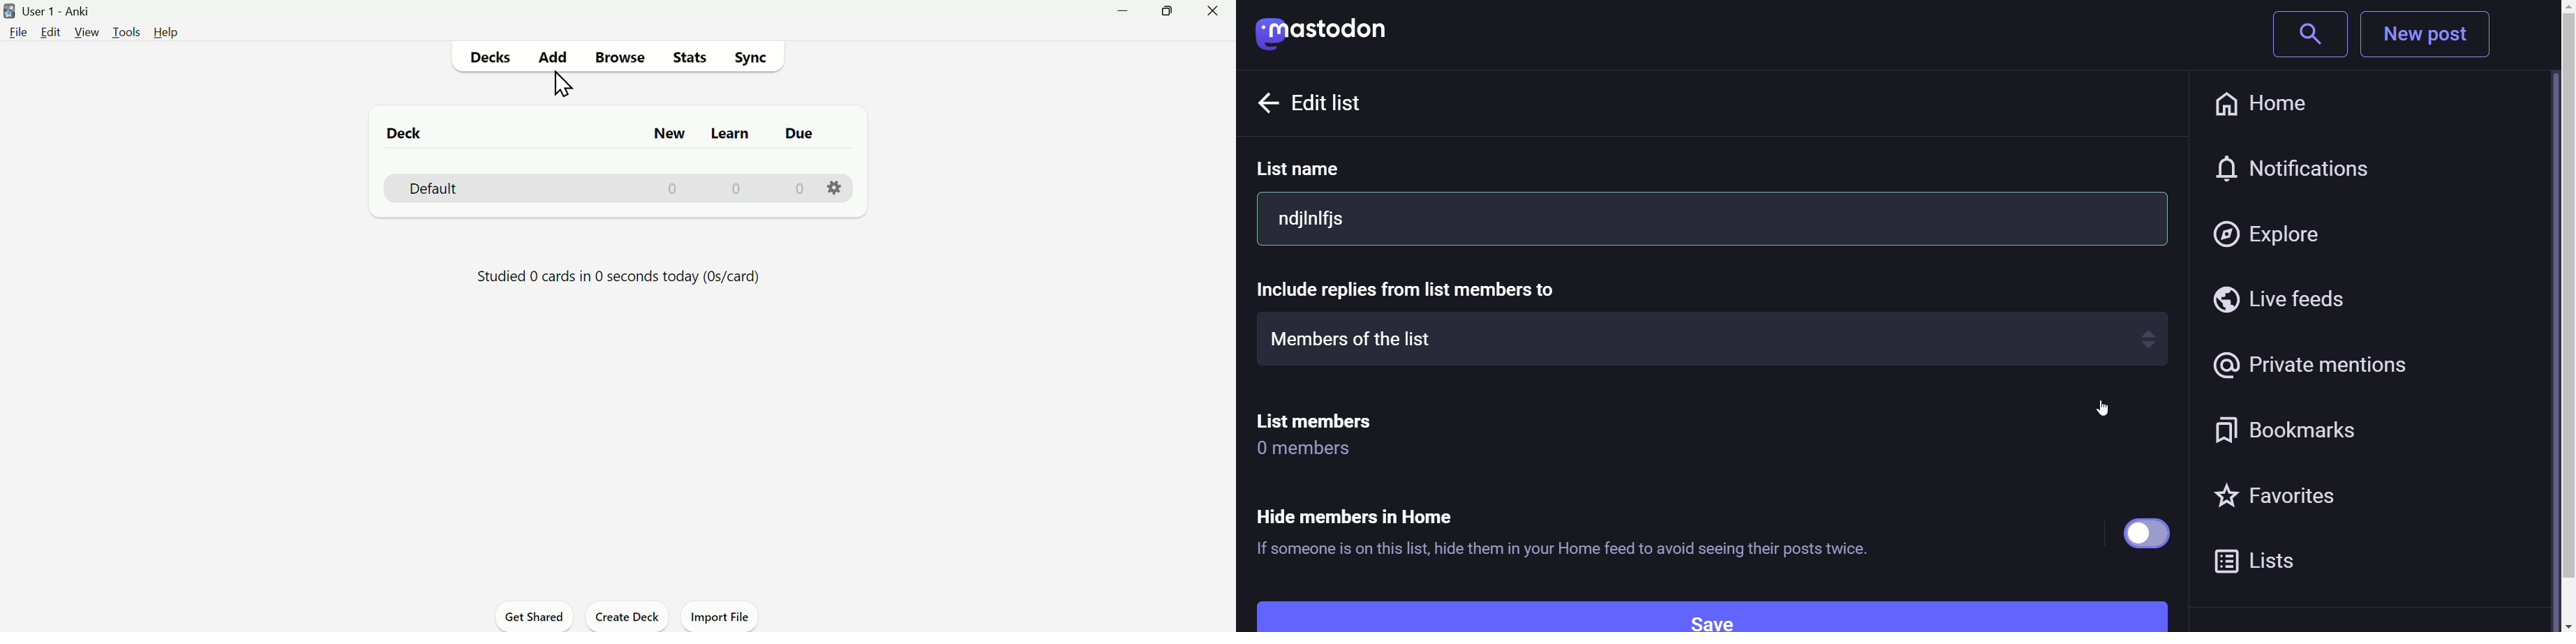 This screenshot has height=644, width=2576. Describe the element at coordinates (690, 60) in the screenshot. I see `Stats` at that location.